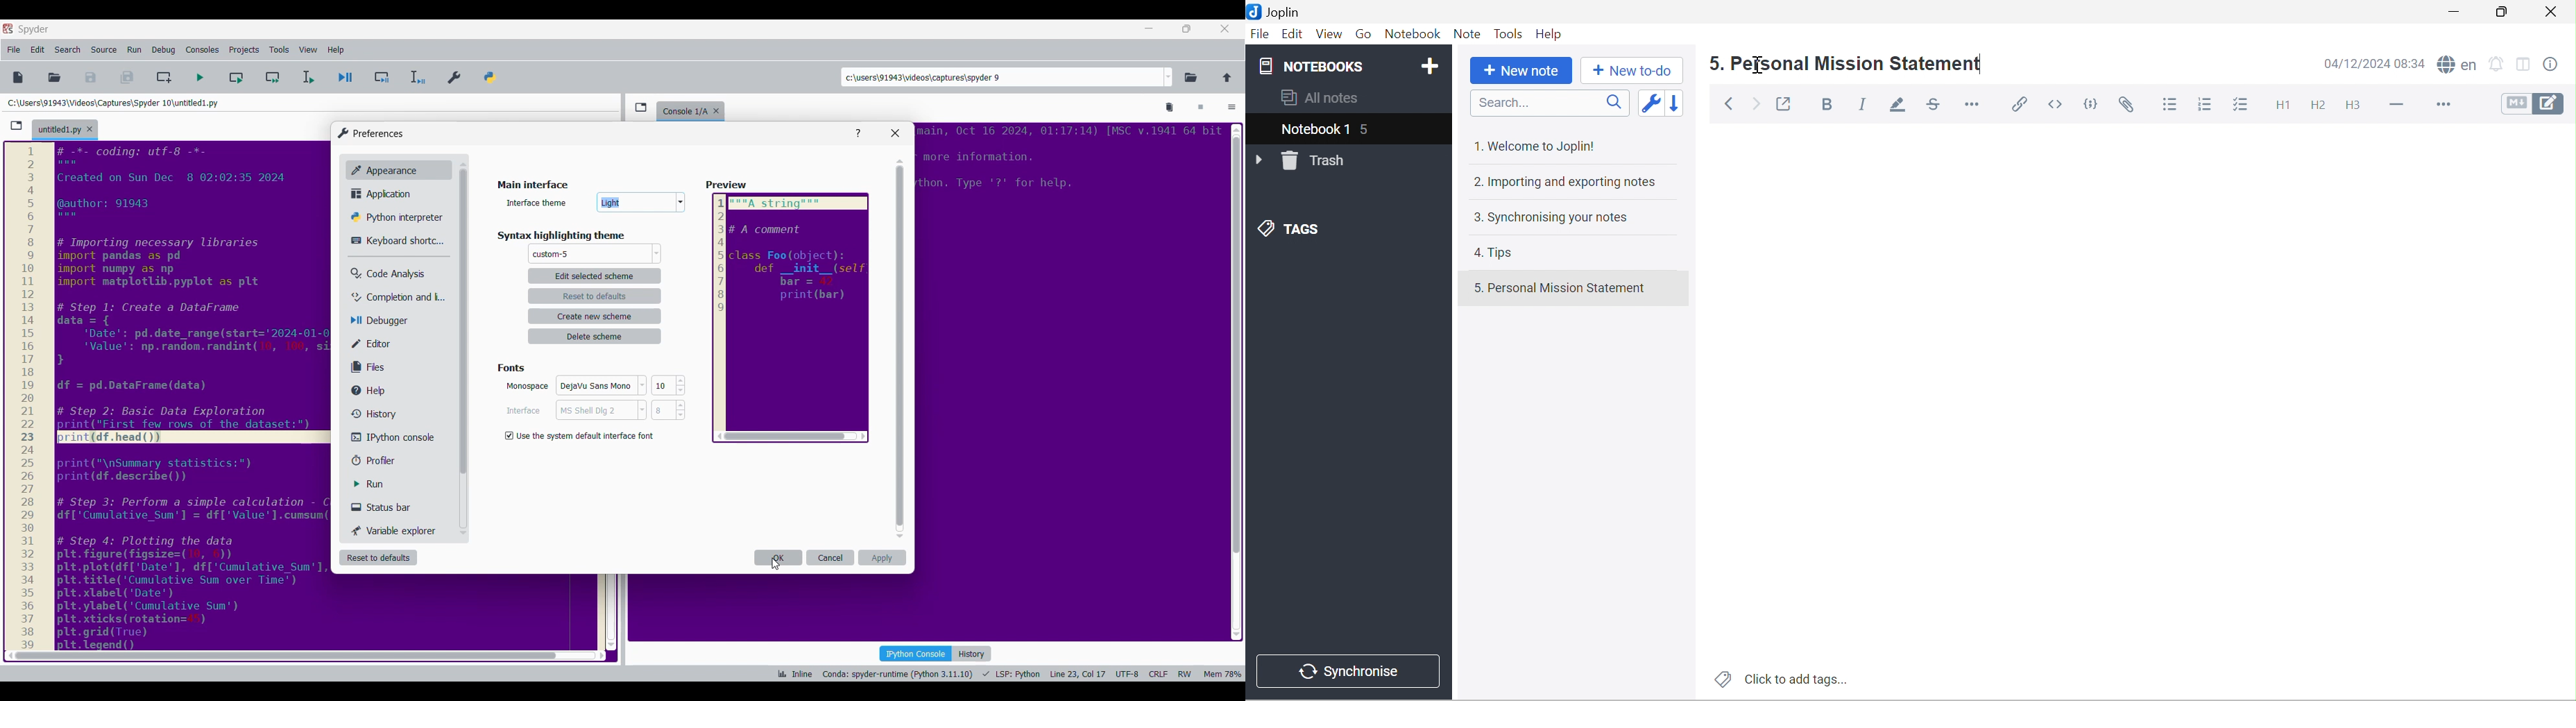  I want to click on IPython console, so click(915, 653).